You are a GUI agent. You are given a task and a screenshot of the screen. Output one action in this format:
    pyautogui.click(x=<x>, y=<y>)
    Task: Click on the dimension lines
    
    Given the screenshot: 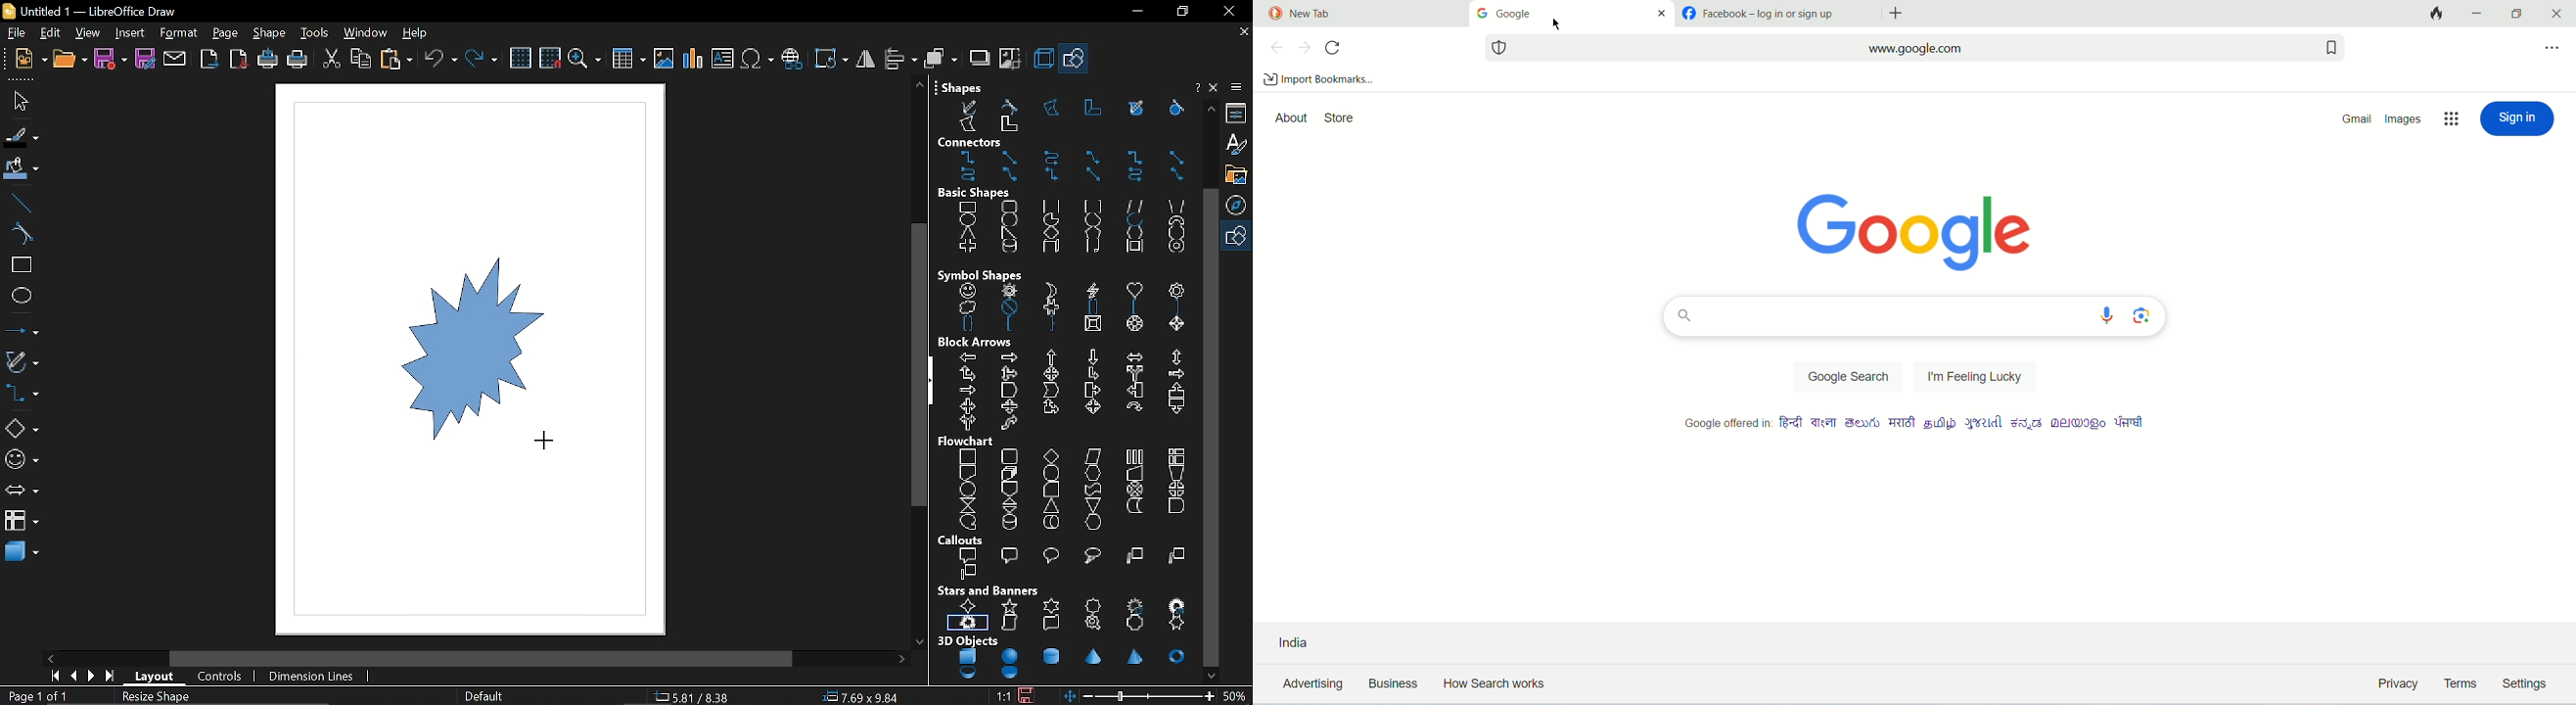 What is the action you would take?
    pyautogui.click(x=315, y=676)
    